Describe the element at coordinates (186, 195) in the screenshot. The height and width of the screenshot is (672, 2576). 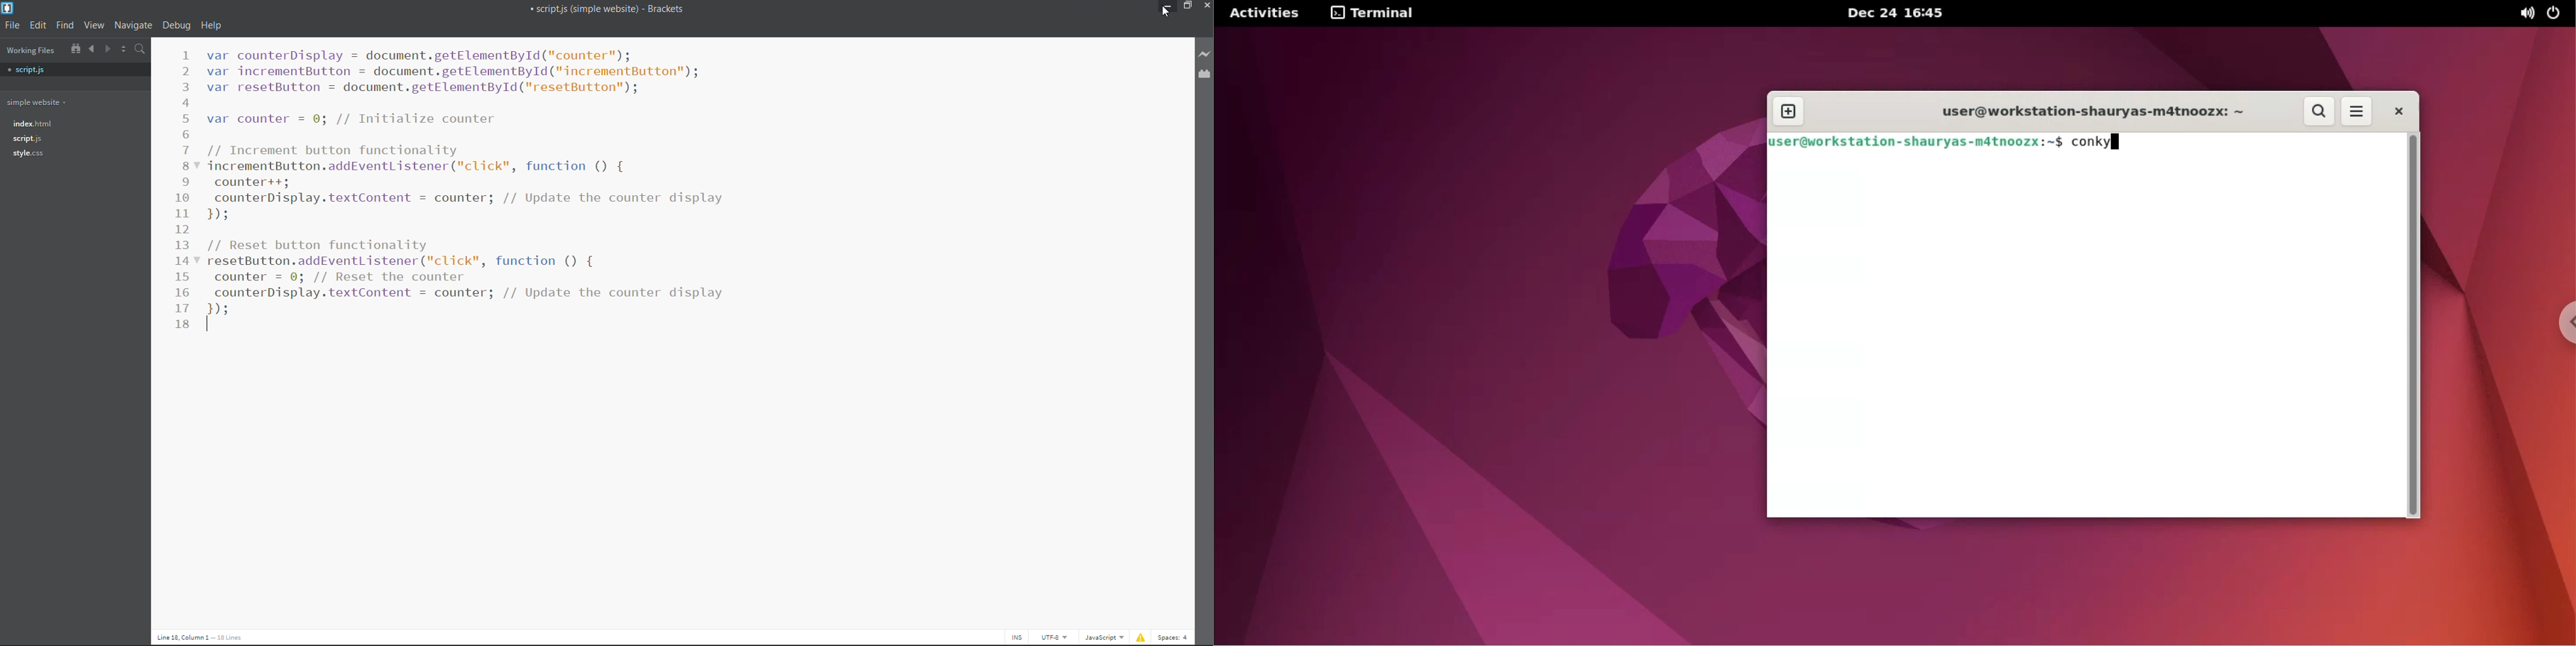
I see `line number` at that location.